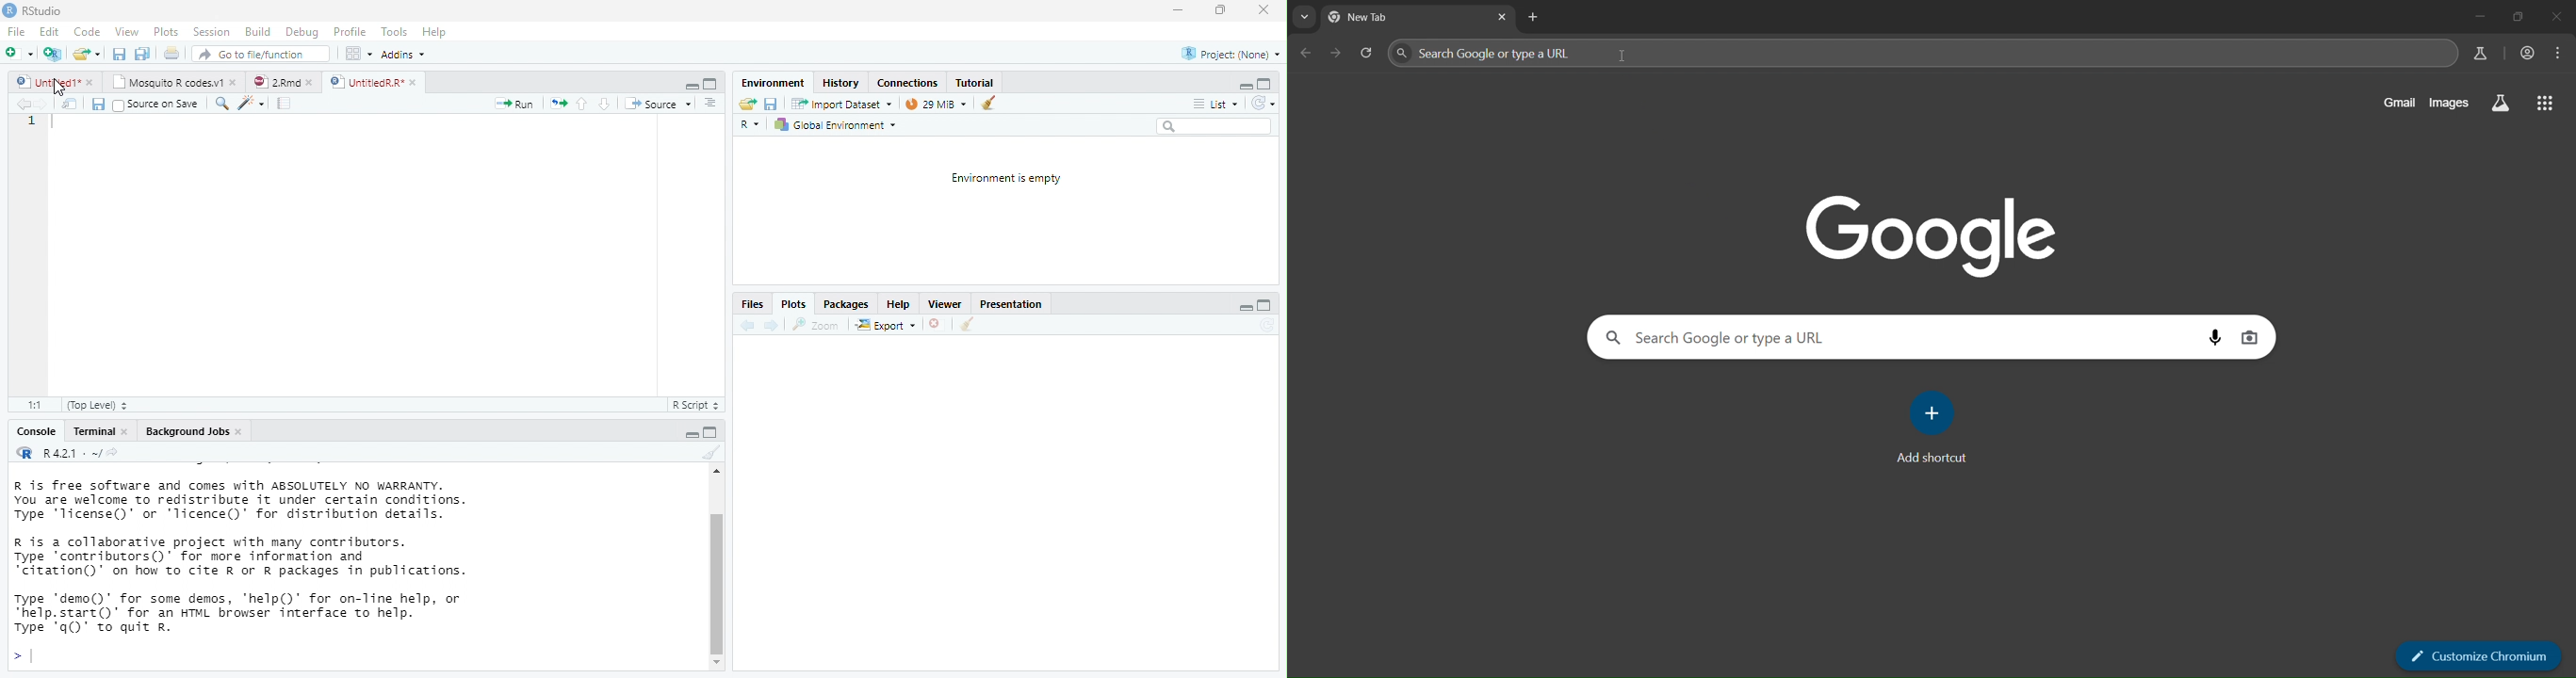 This screenshot has width=2576, height=700. I want to click on Project: (None), so click(1231, 55).